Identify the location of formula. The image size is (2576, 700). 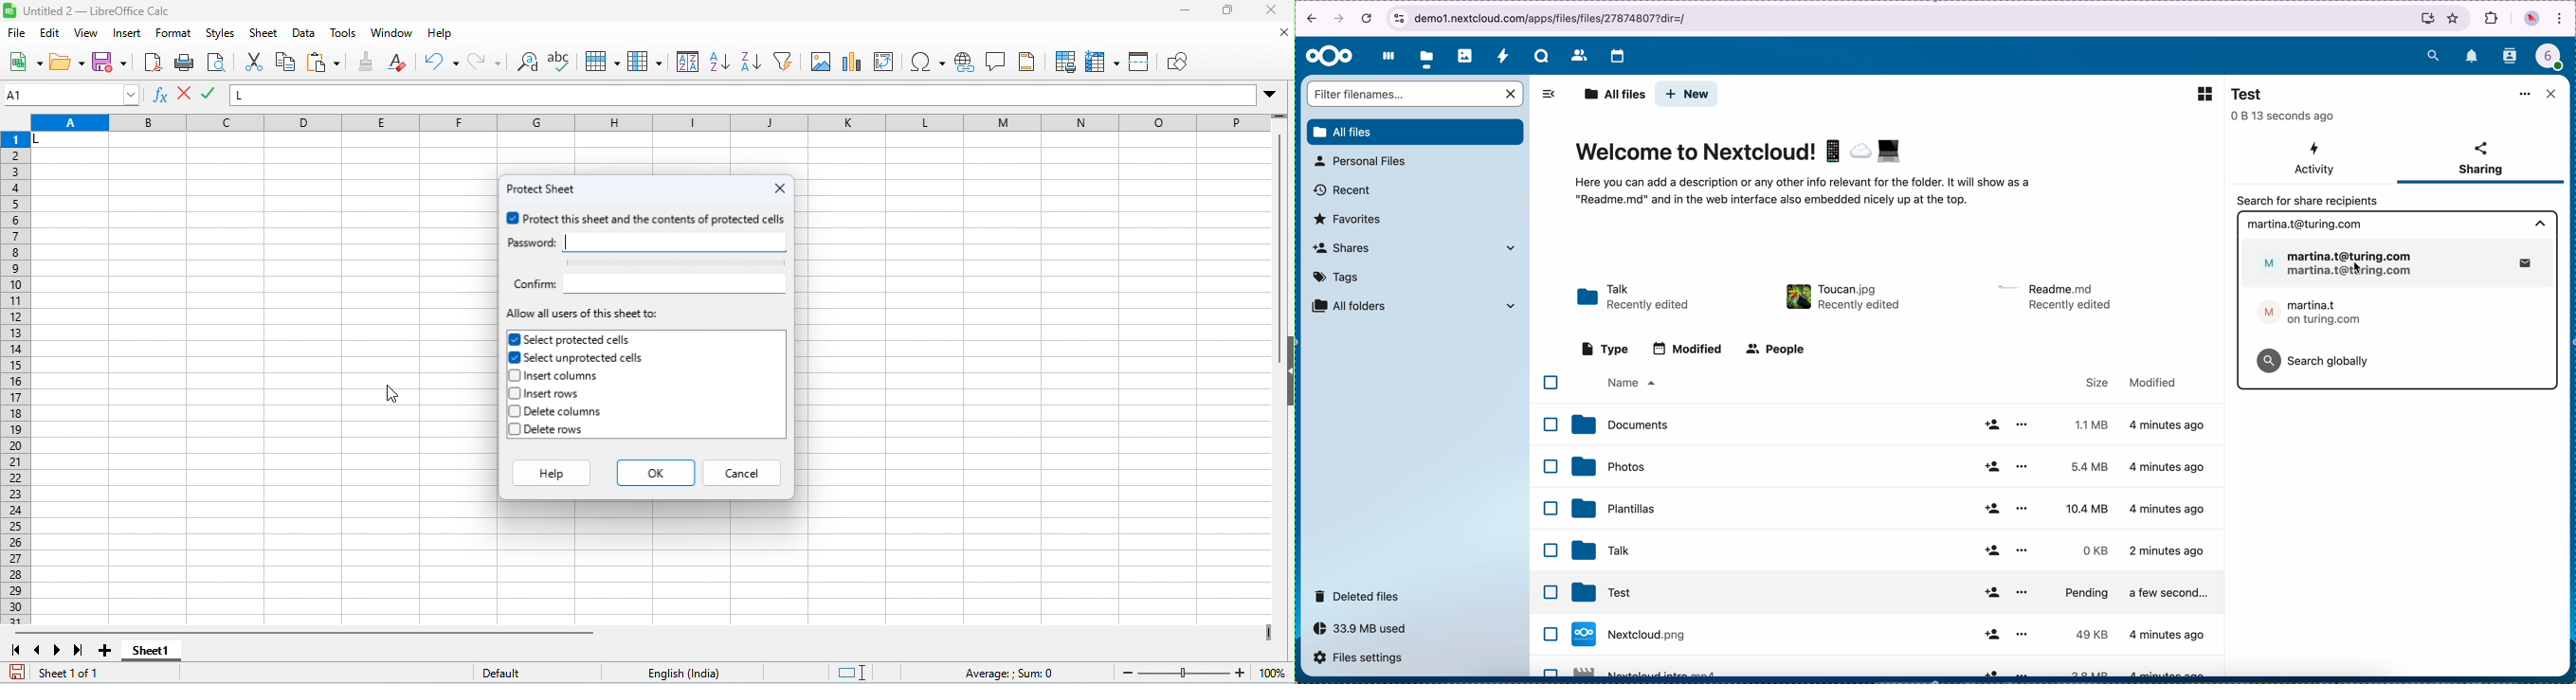
(1011, 674).